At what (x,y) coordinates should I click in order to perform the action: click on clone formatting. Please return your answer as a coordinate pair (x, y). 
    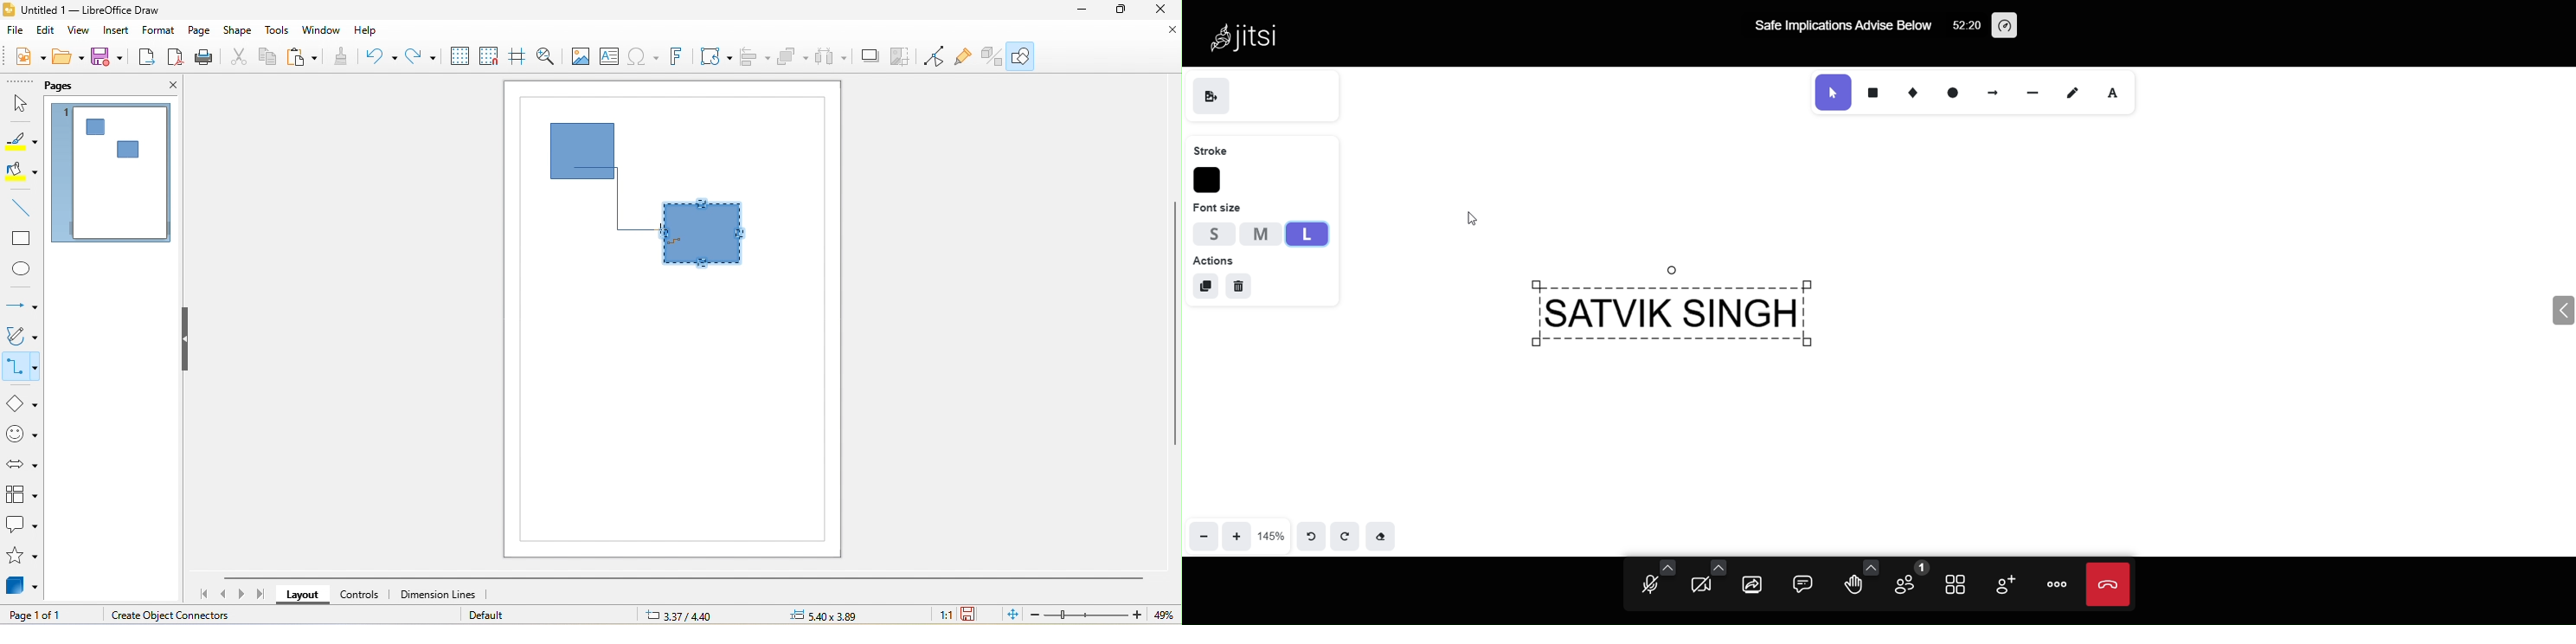
    Looking at the image, I should click on (344, 59).